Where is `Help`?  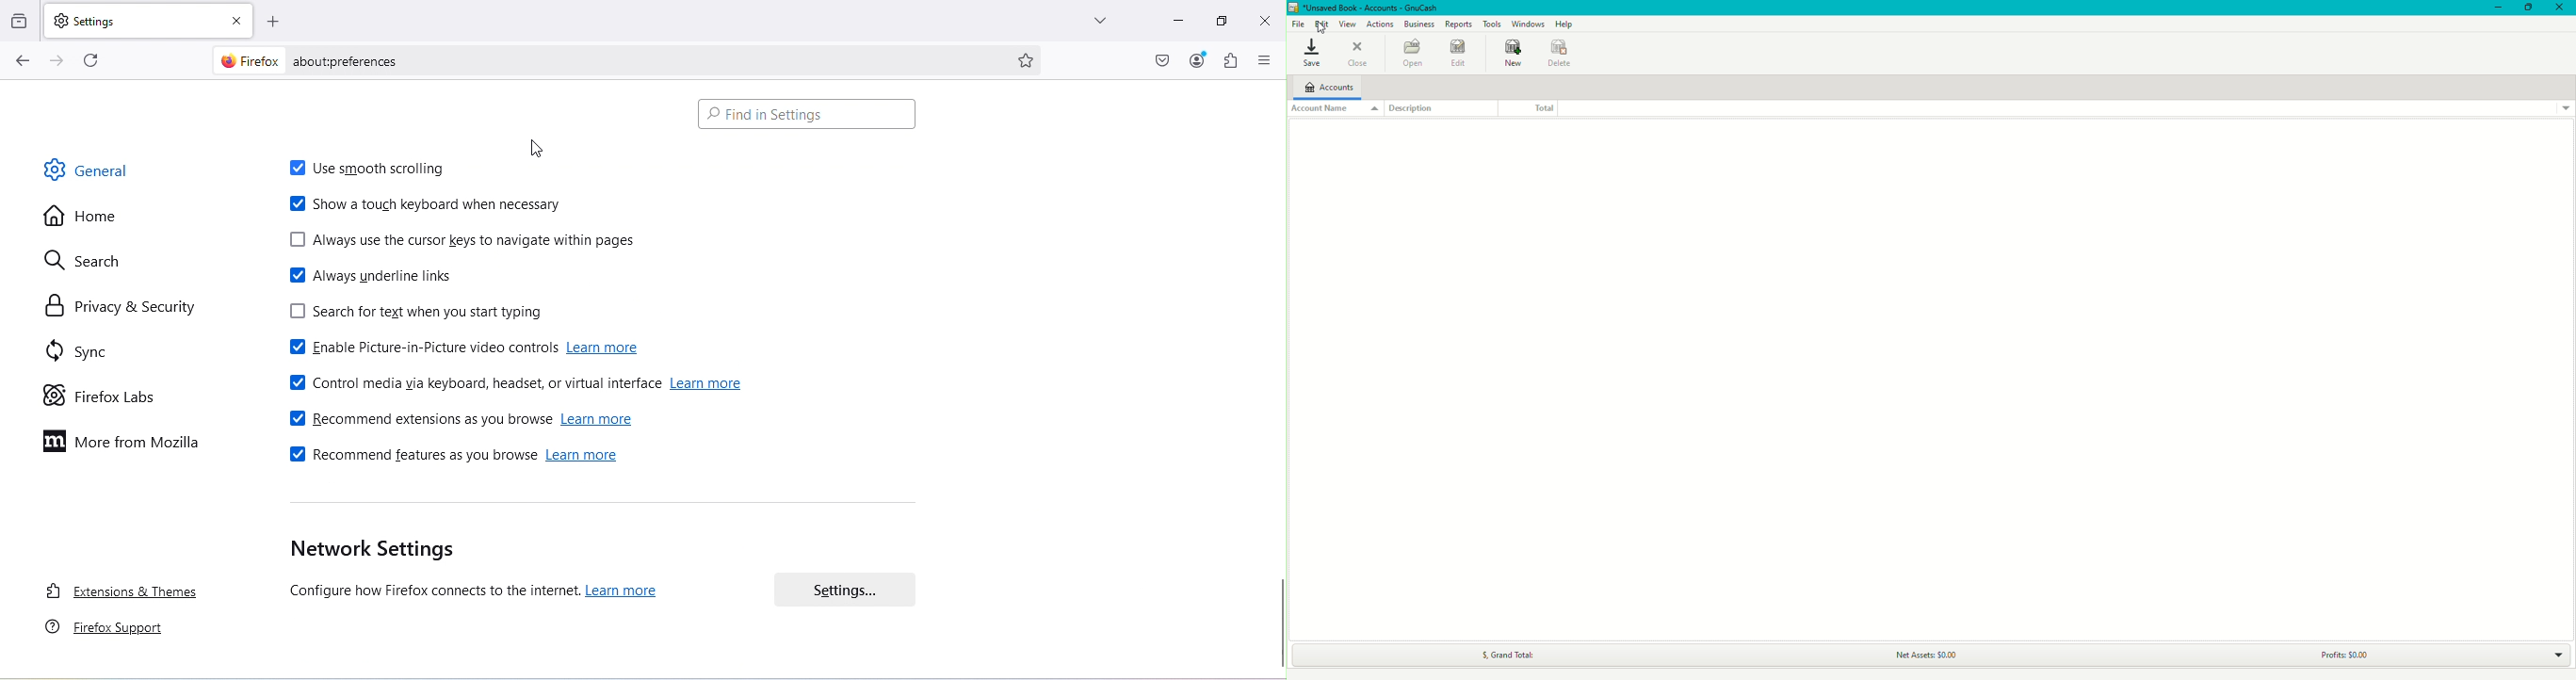 Help is located at coordinates (1566, 24).